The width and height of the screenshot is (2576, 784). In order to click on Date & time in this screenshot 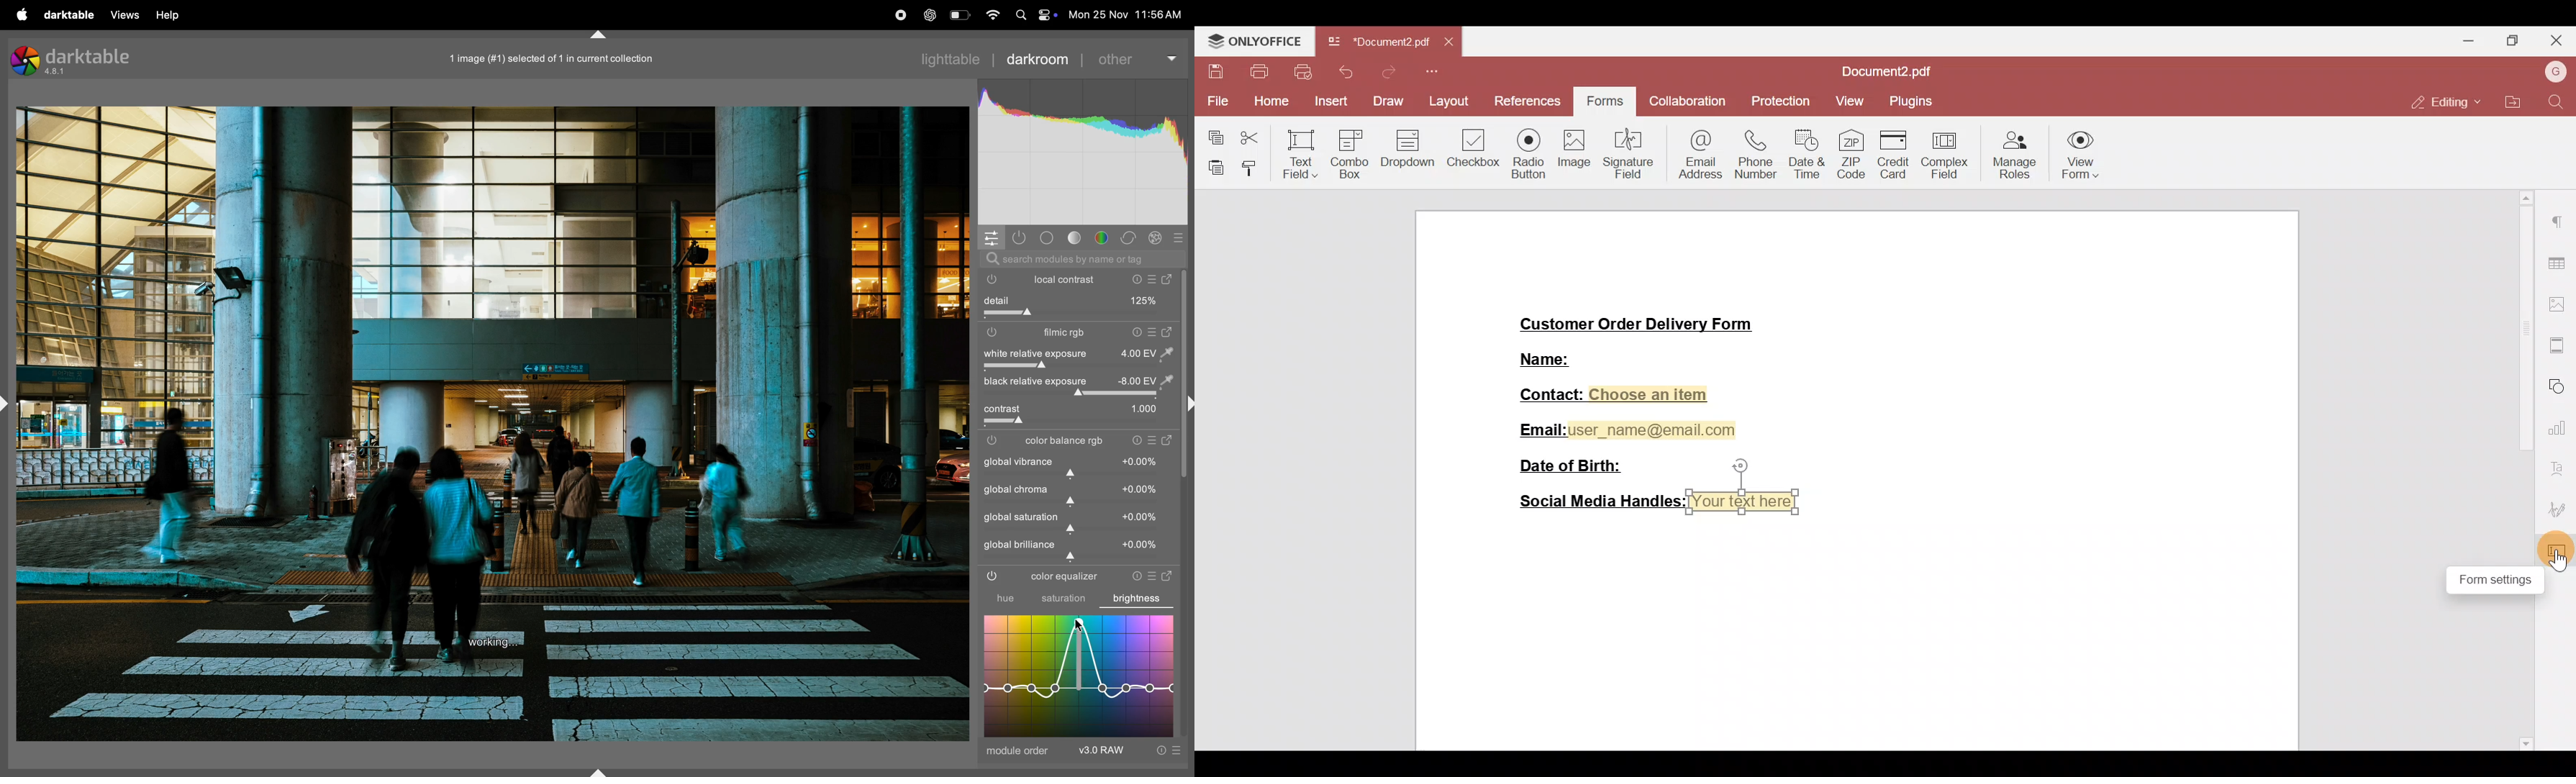, I will do `click(1806, 153)`.